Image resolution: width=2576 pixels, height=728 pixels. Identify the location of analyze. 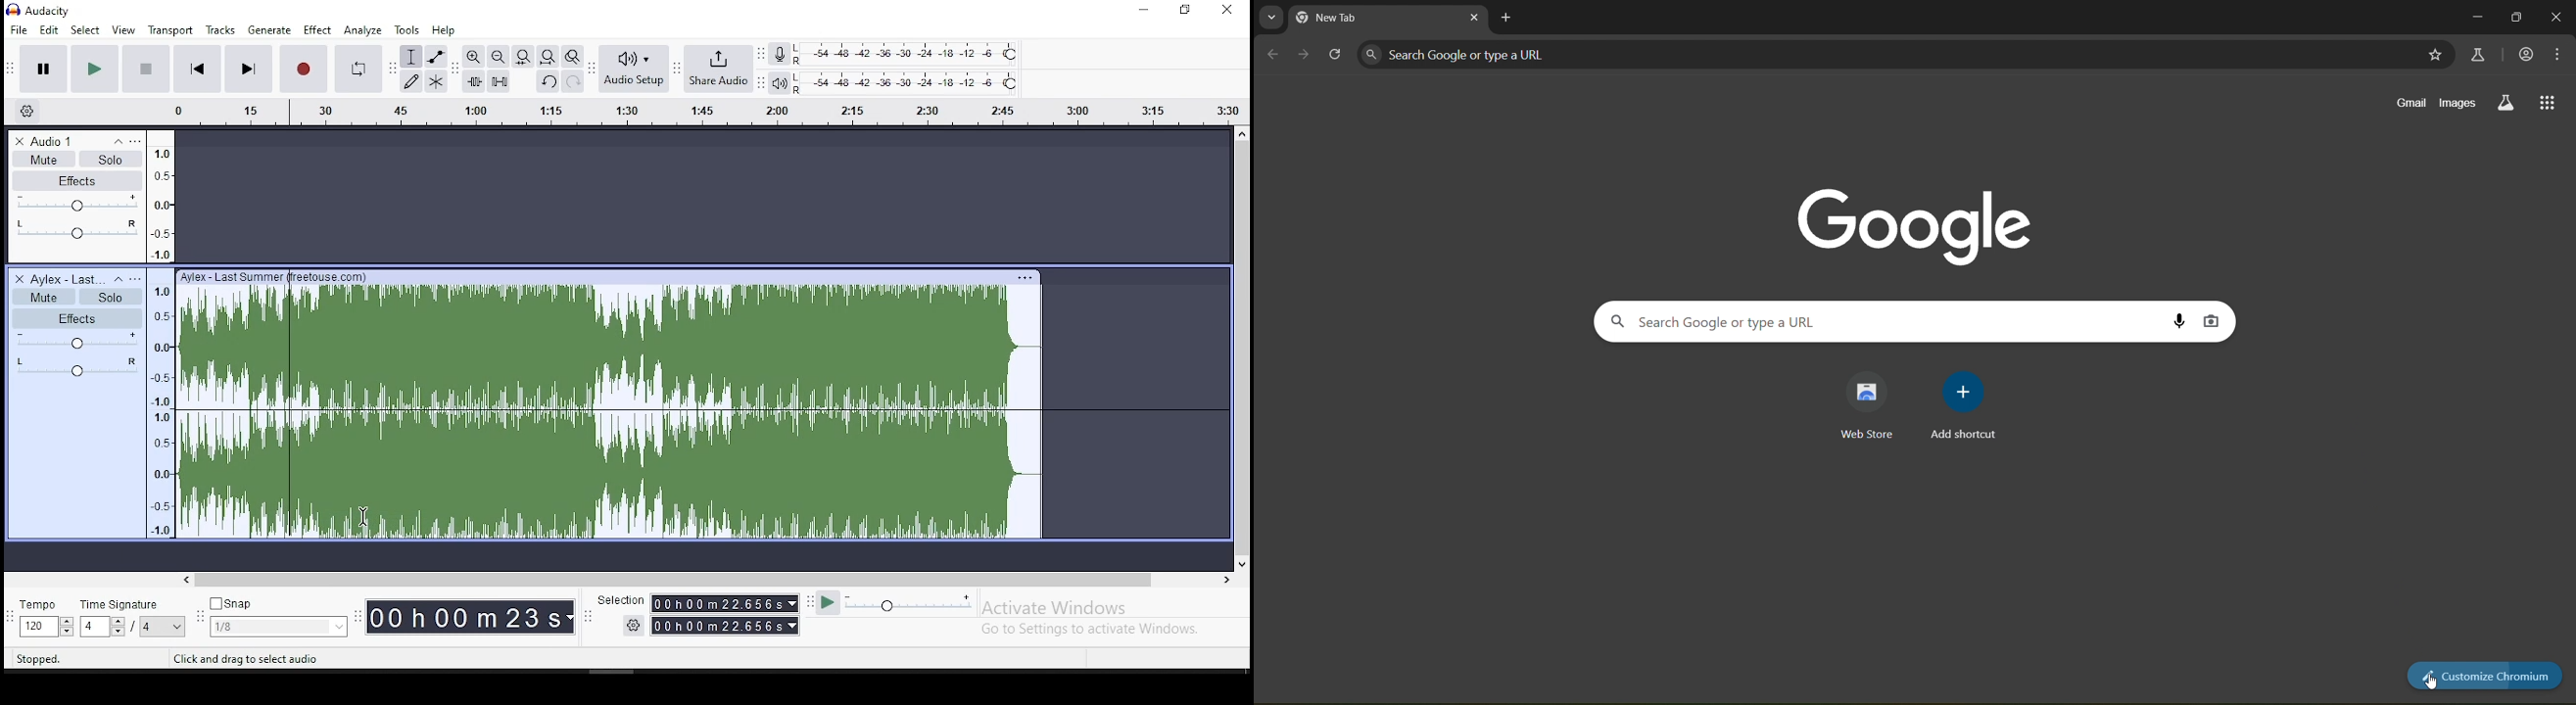
(363, 30).